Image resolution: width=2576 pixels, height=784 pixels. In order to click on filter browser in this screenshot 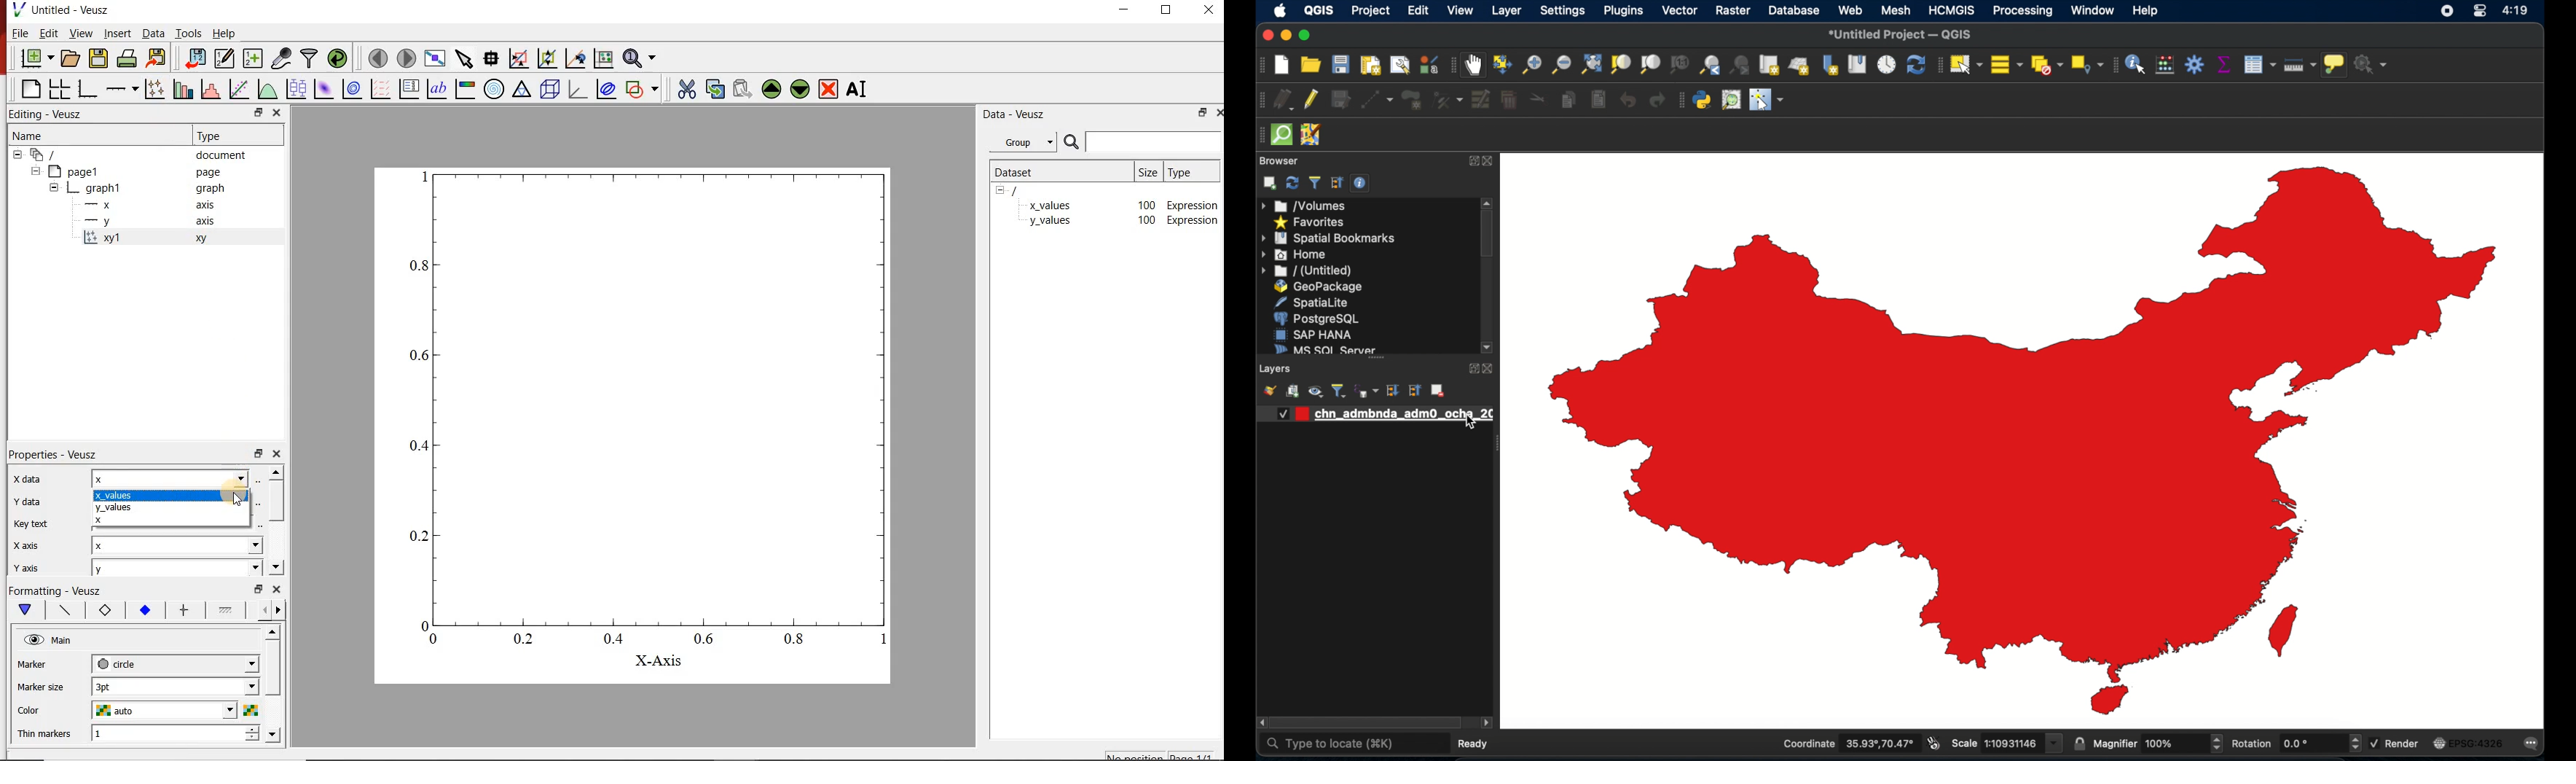, I will do `click(1316, 183)`.